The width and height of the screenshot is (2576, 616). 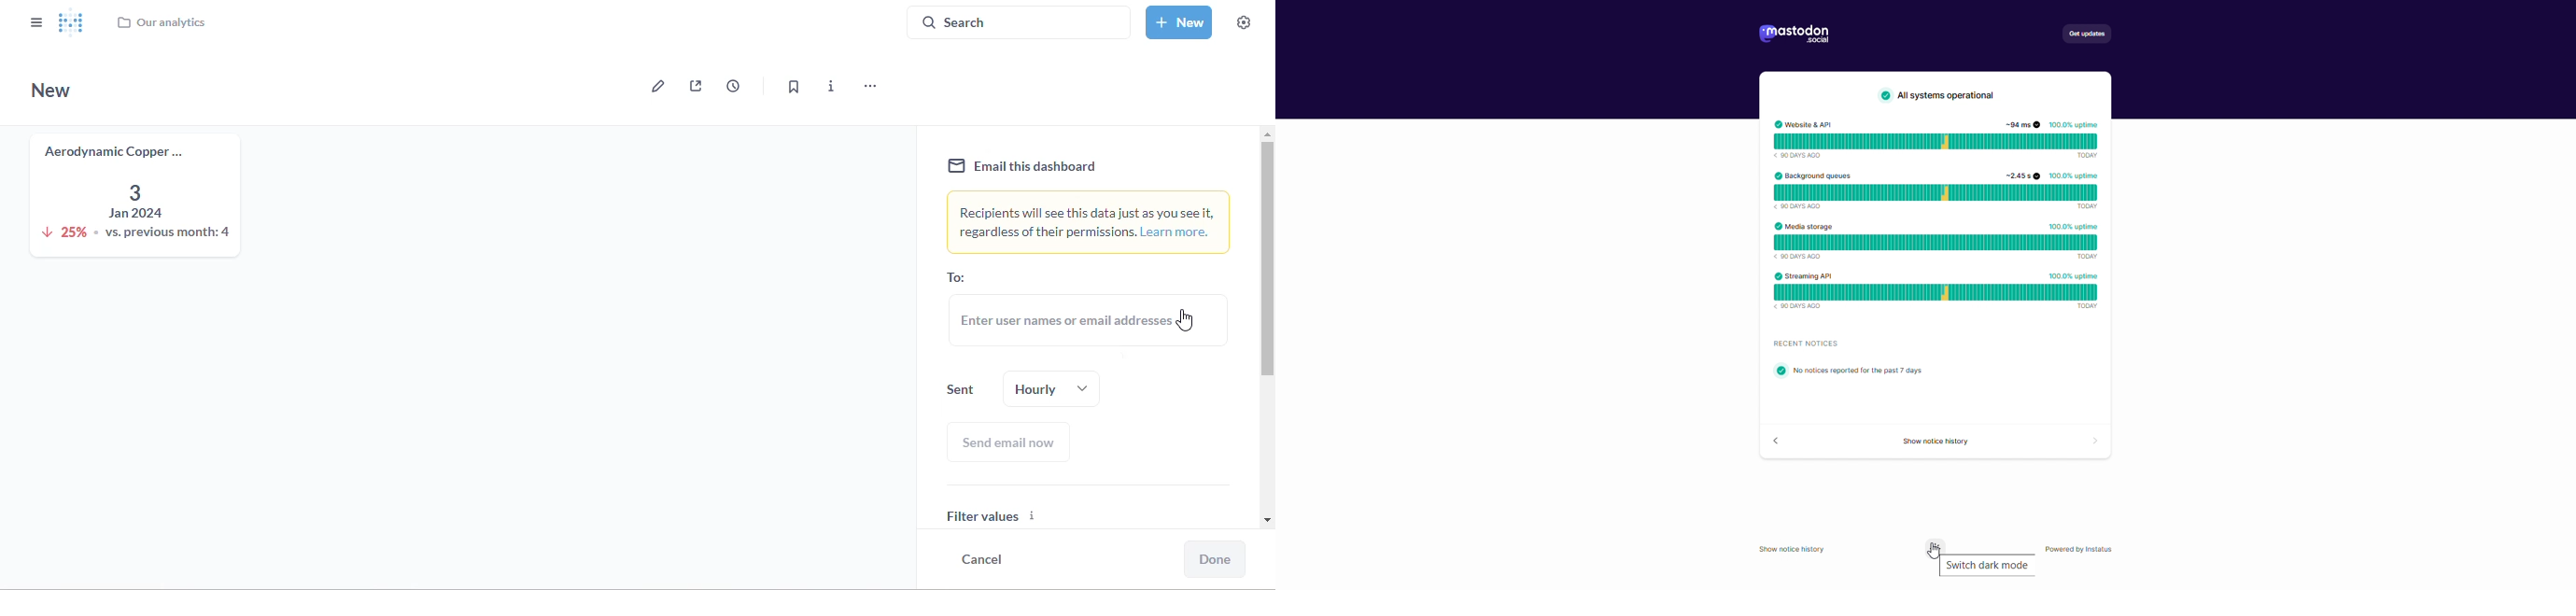 I want to click on back, so click(x=1780, y=442).